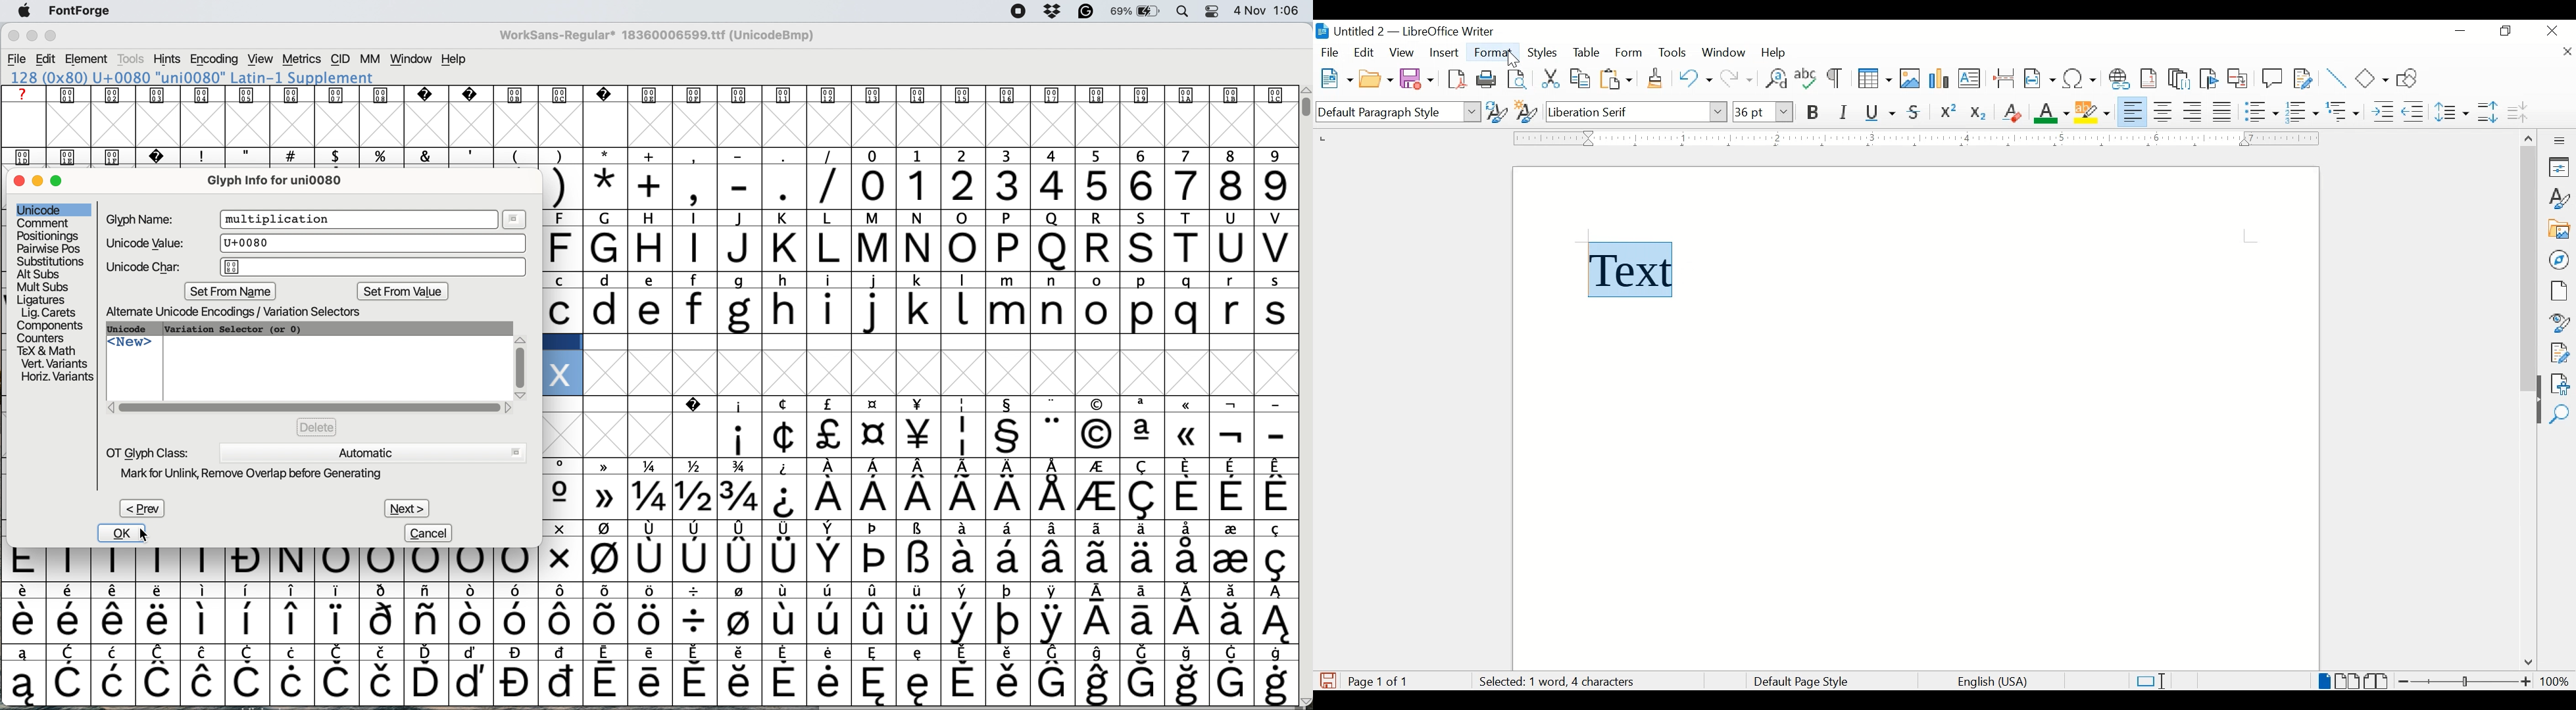 This screenshot has height=728, width=2576. What do you see at coordinates (47, 313) in the screenshot?
I see `lig carets` at bounding box center [47, 313].